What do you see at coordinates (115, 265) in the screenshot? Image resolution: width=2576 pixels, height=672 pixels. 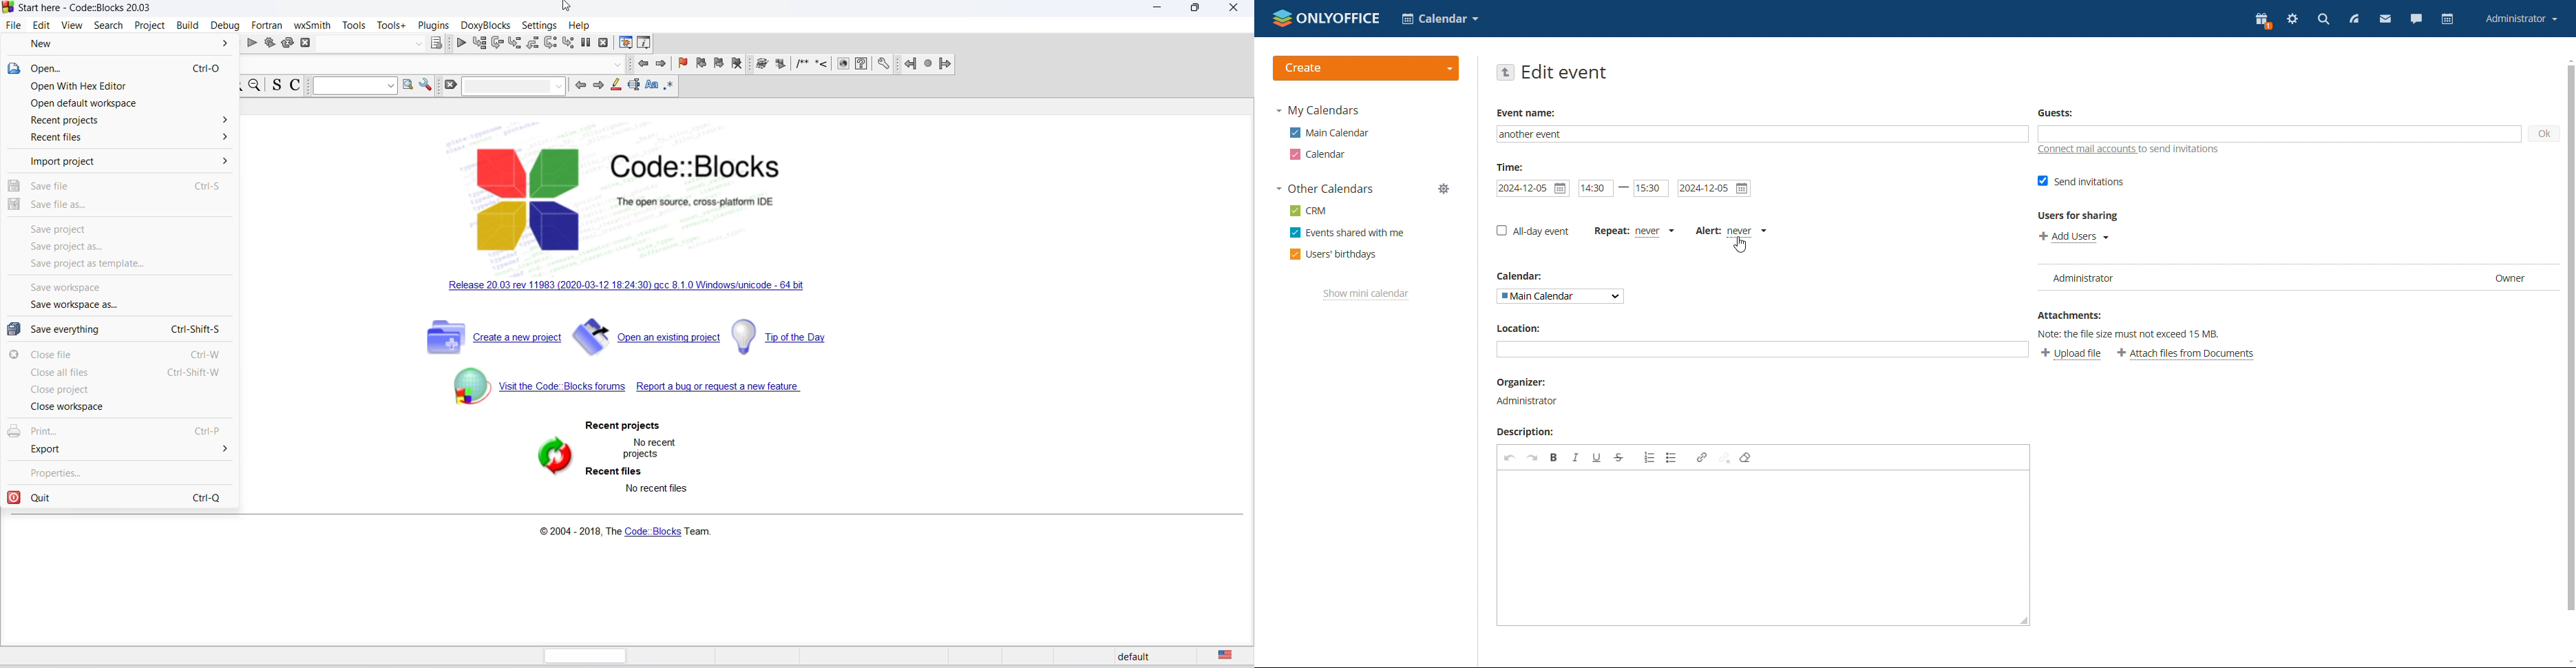 I see `save project as template` at bounding box center [115, 265].